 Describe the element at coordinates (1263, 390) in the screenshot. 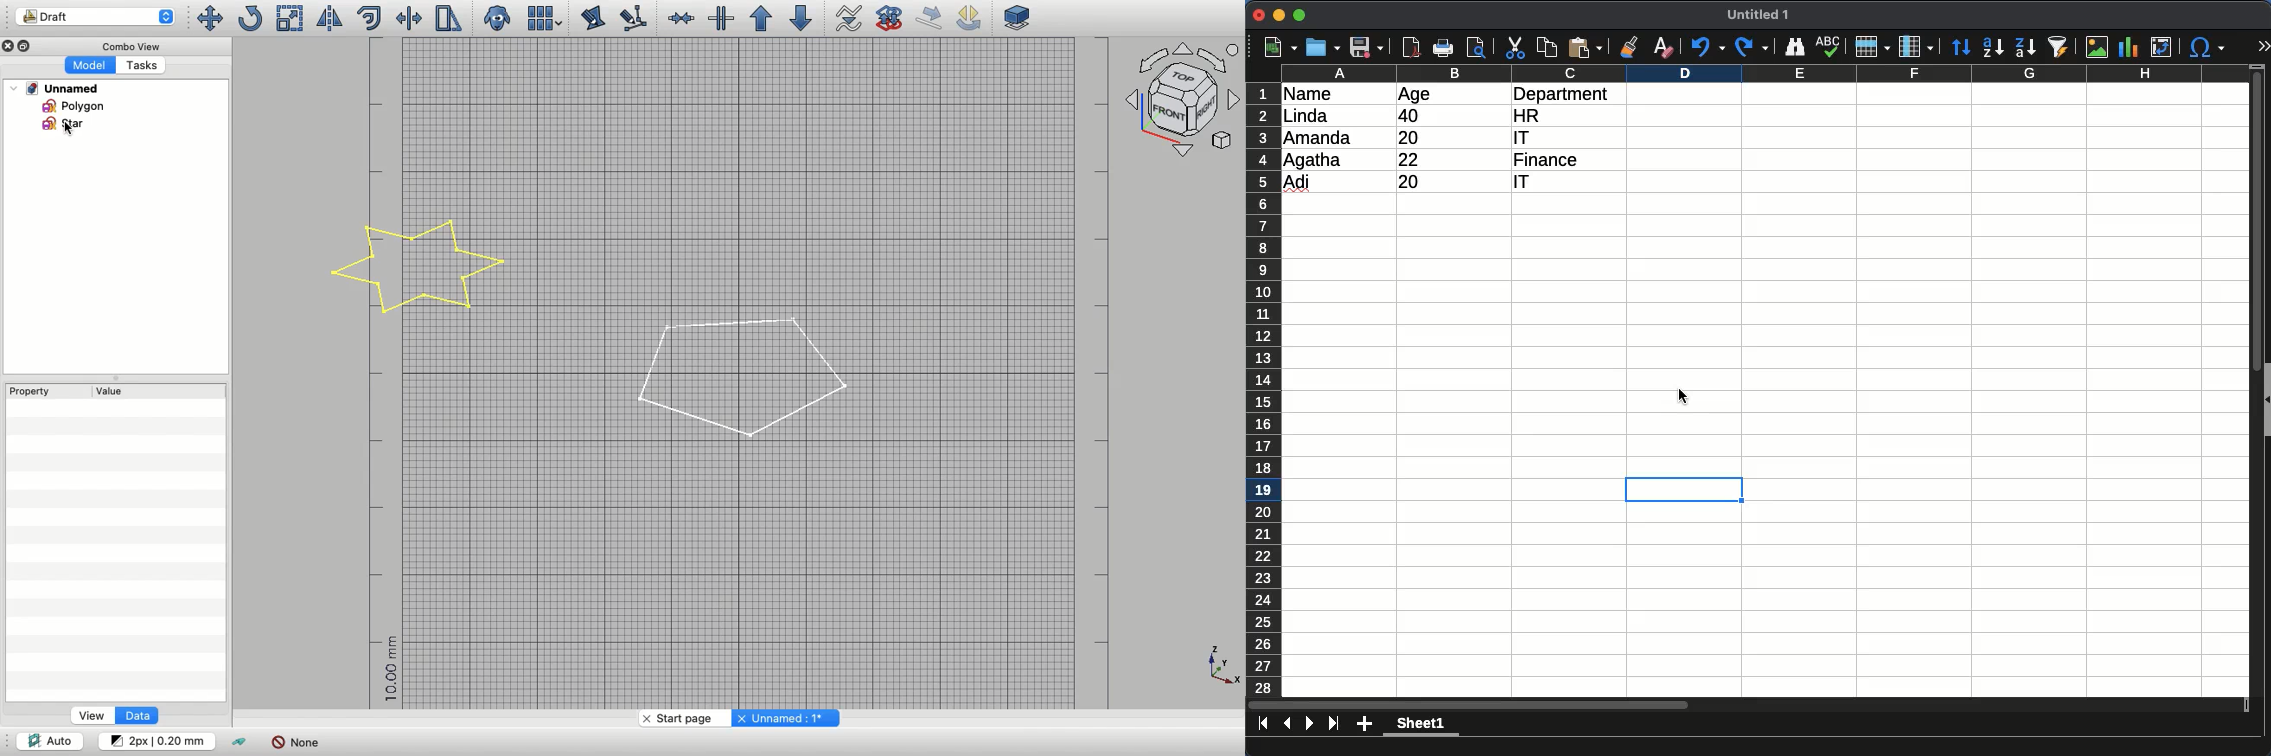

I see `rows` at that location.